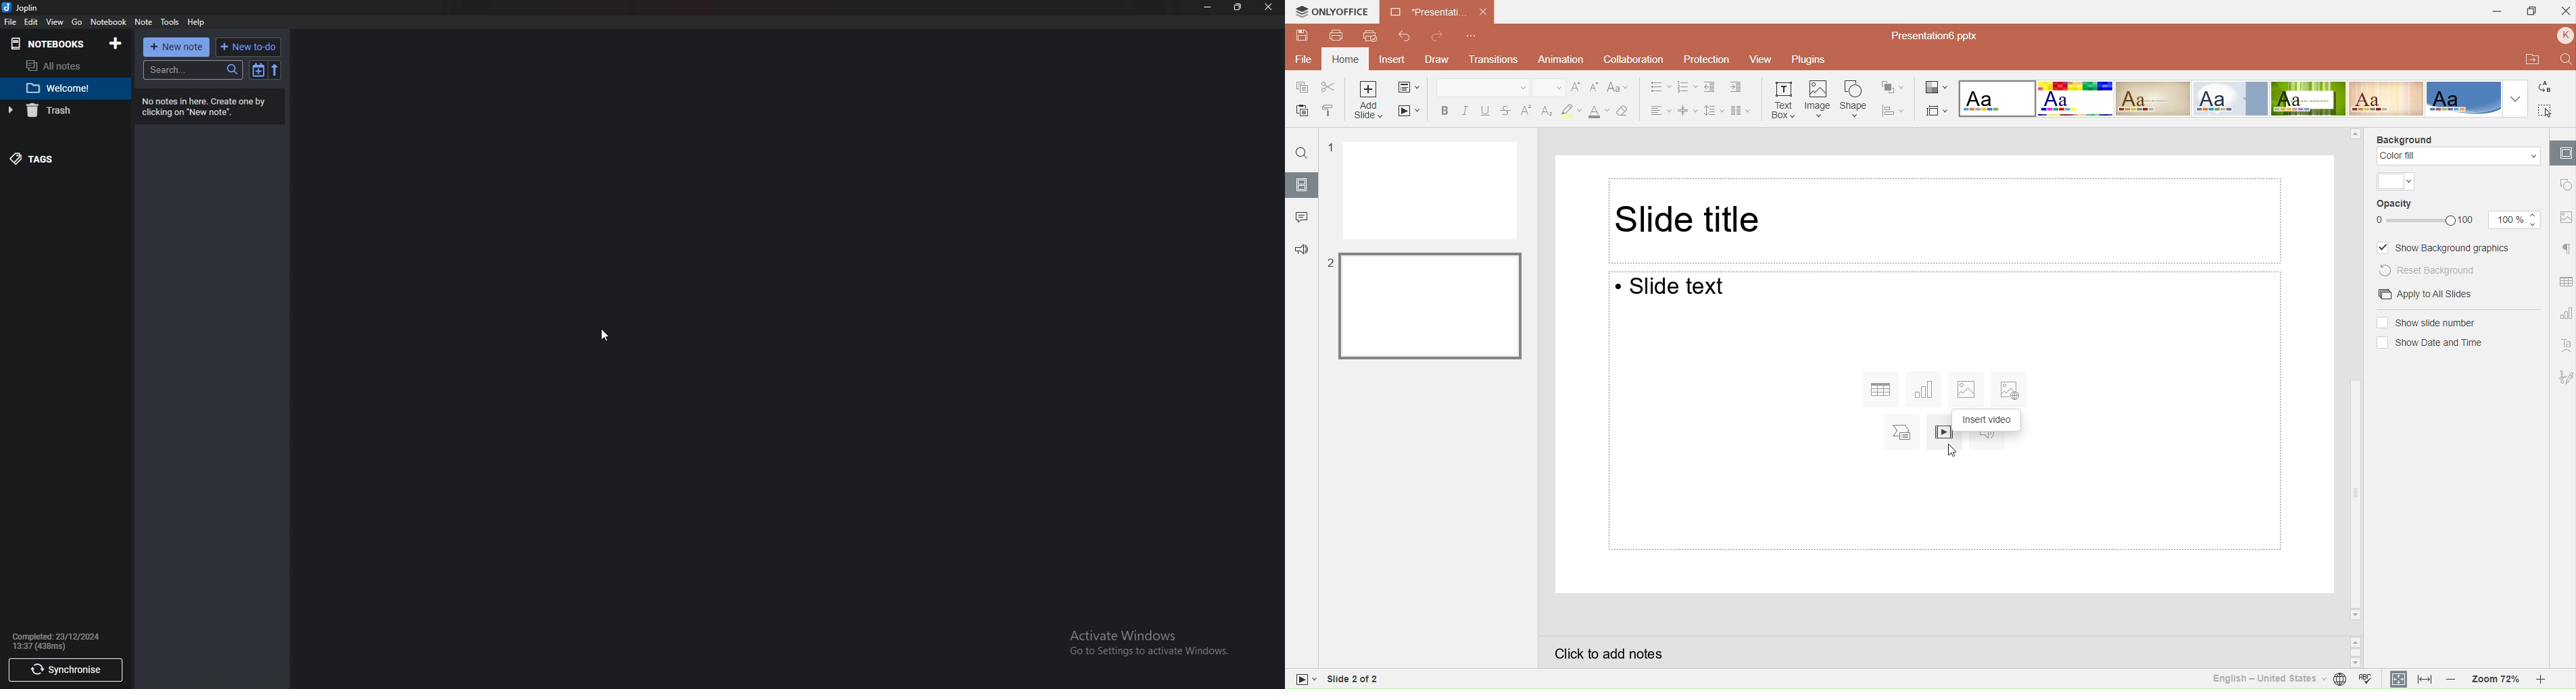 This screenshot has width=2576, height=700. Describe the element at coordinates (1300, 112) in the screenshot. I see `Paste` at that location.